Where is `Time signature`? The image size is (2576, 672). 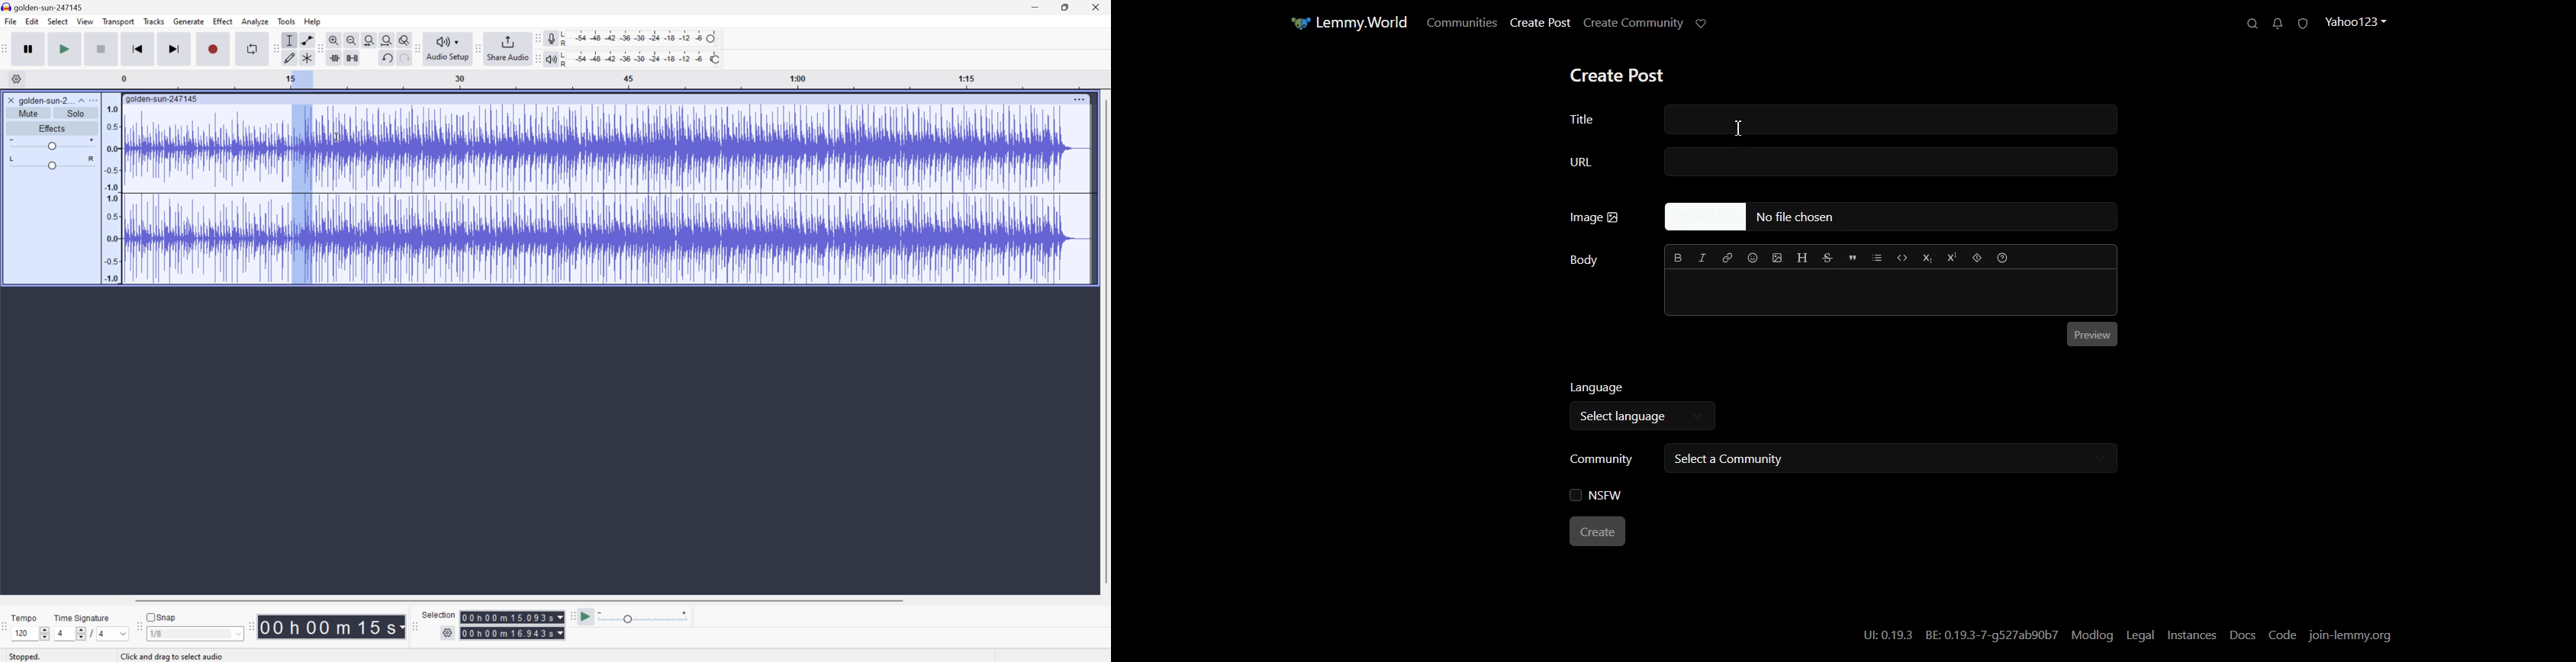
Time signature is located at coordinates (82, 616).